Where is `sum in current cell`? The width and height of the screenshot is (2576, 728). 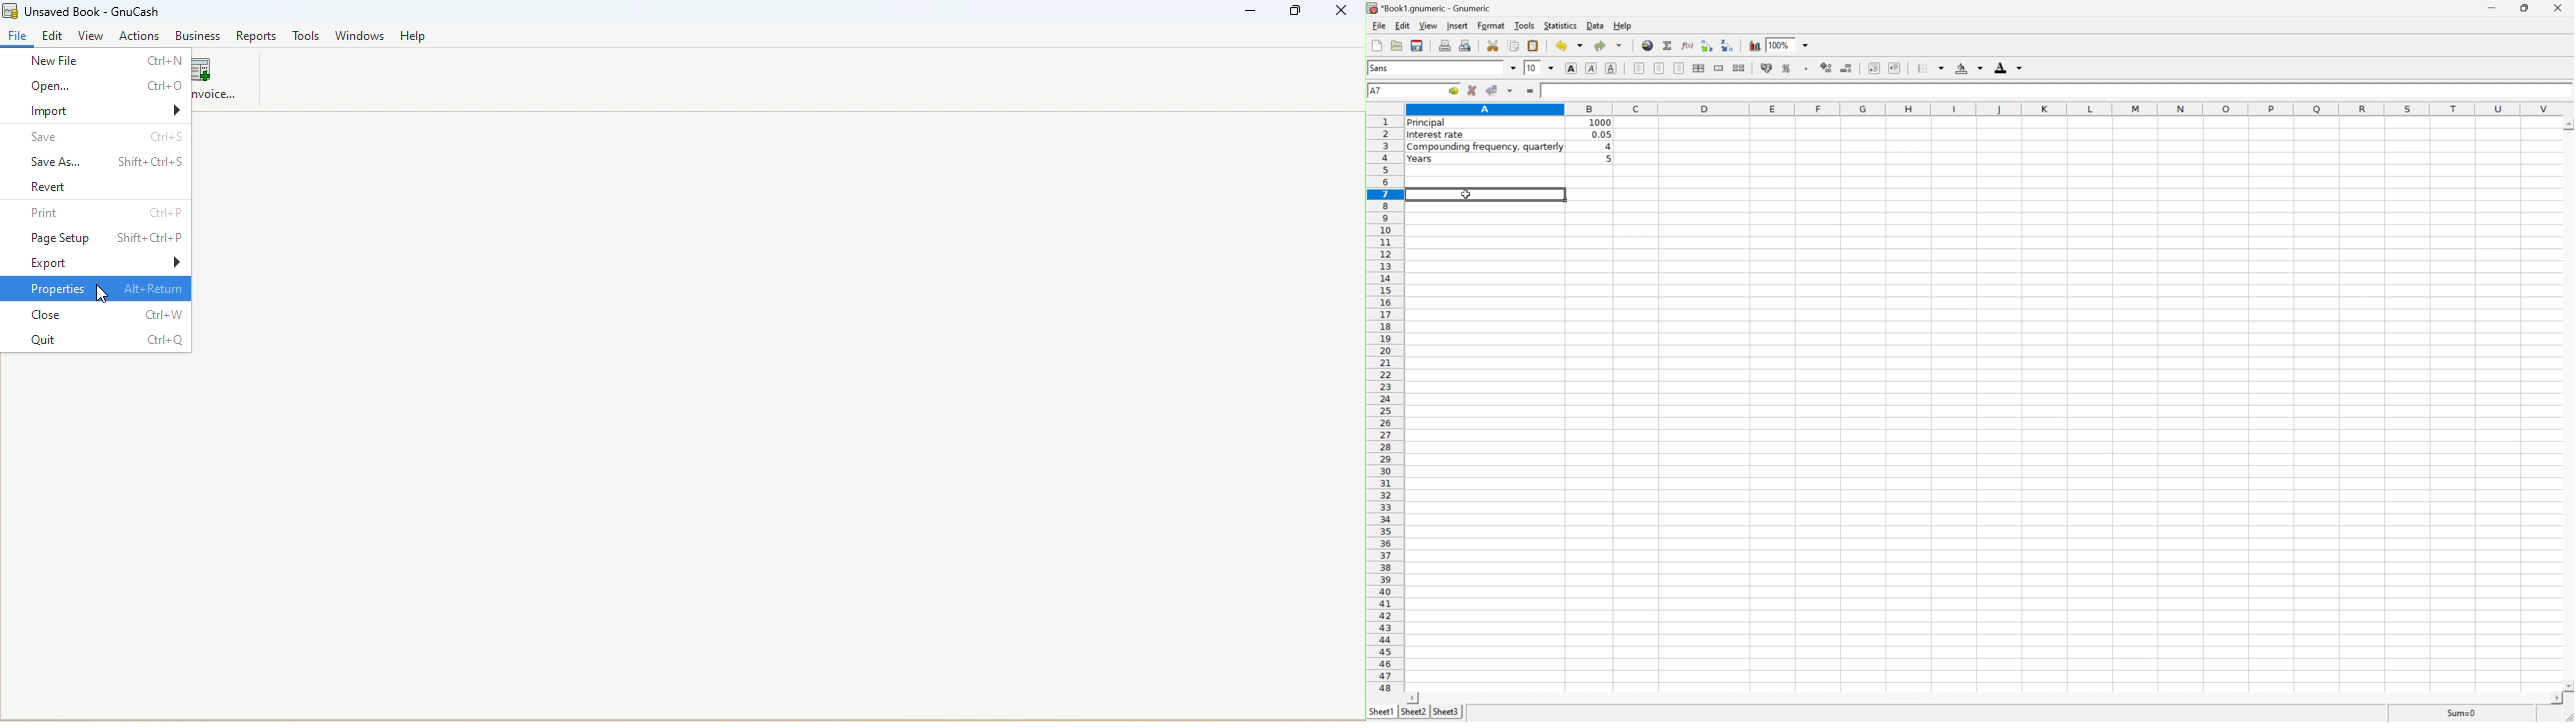
sum in current cell is located at coordinates (1668, 44).